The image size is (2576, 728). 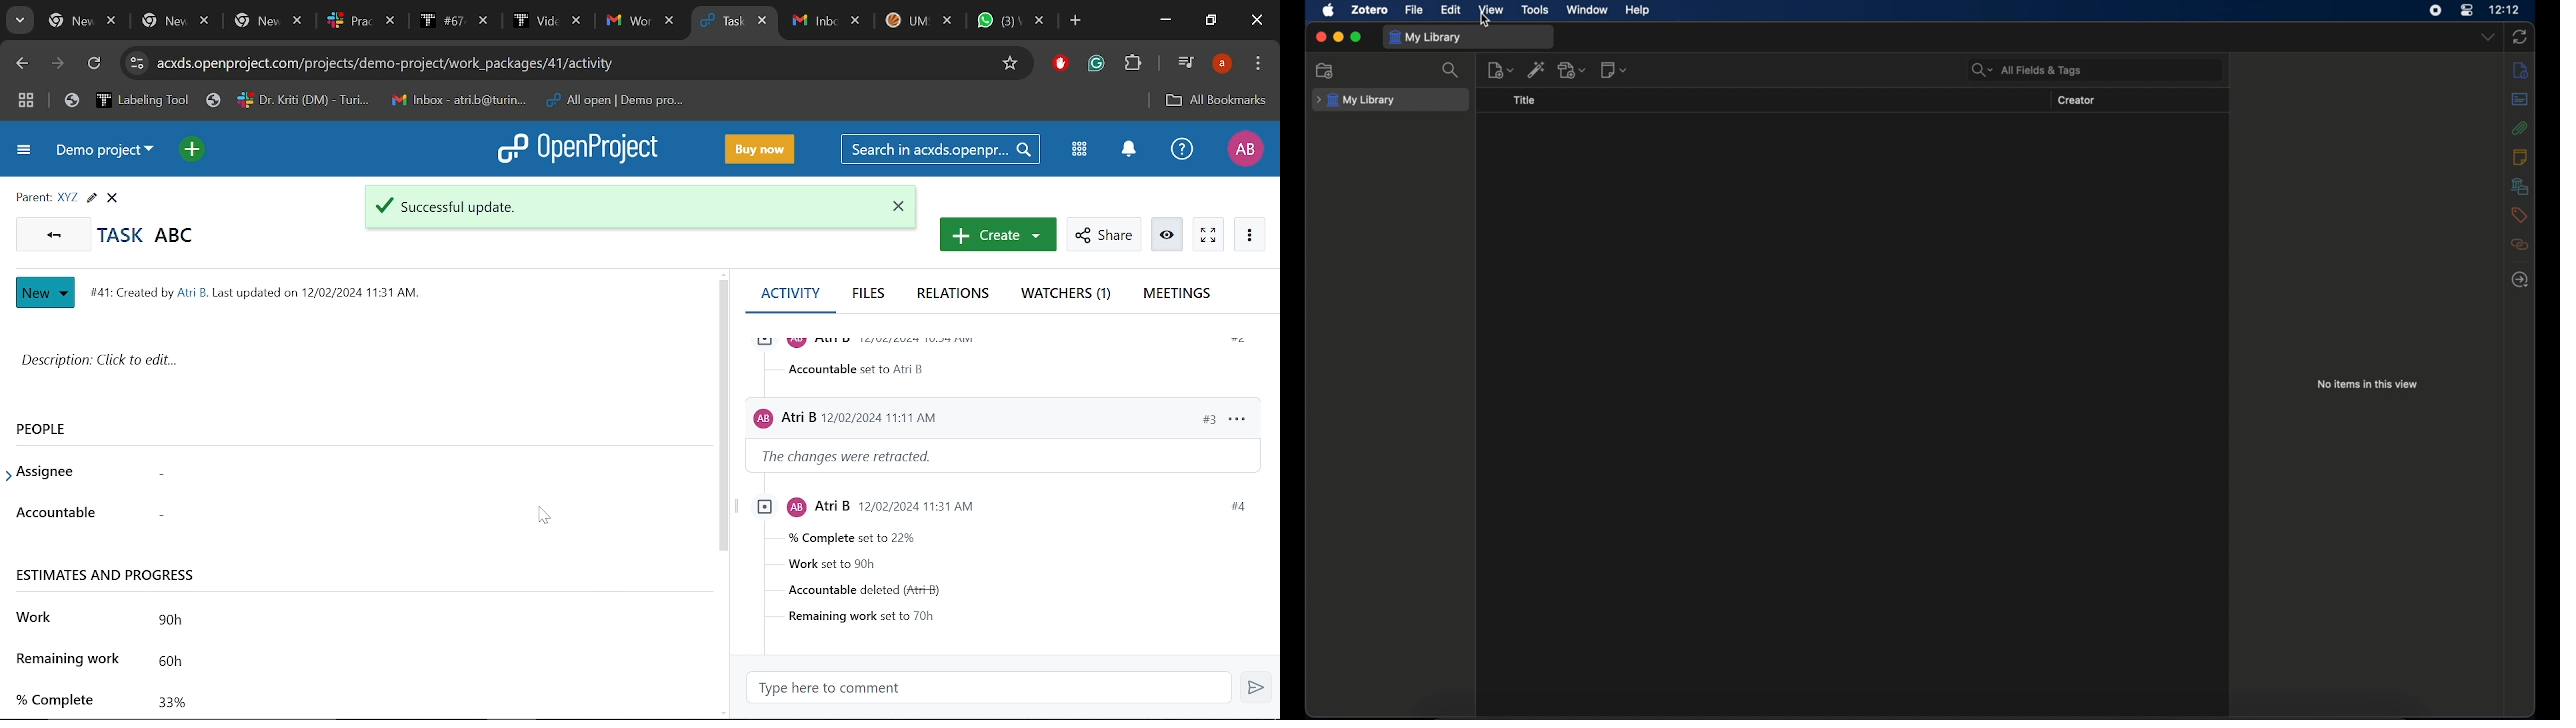 What do you see at coordinates (2521, 99) in the screenshot?
I see `abstract` at bounding box center [2521, 99].